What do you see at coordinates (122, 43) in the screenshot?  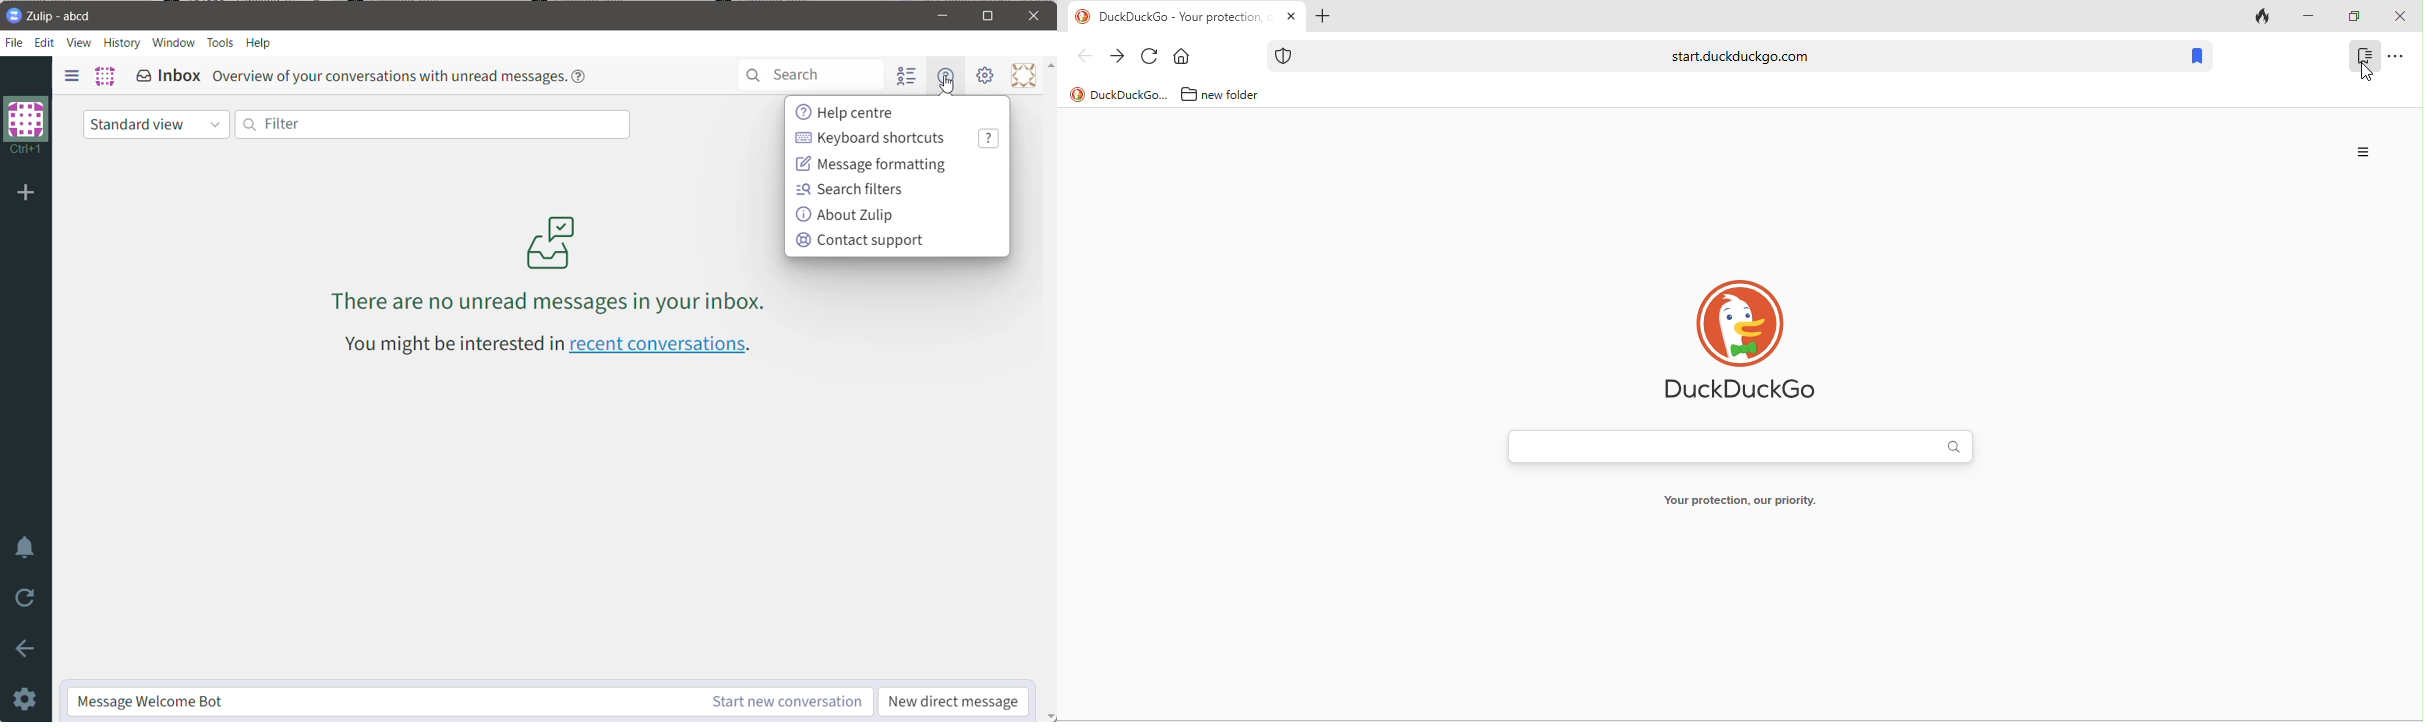 I see `History` at bounding box center [122, 43].